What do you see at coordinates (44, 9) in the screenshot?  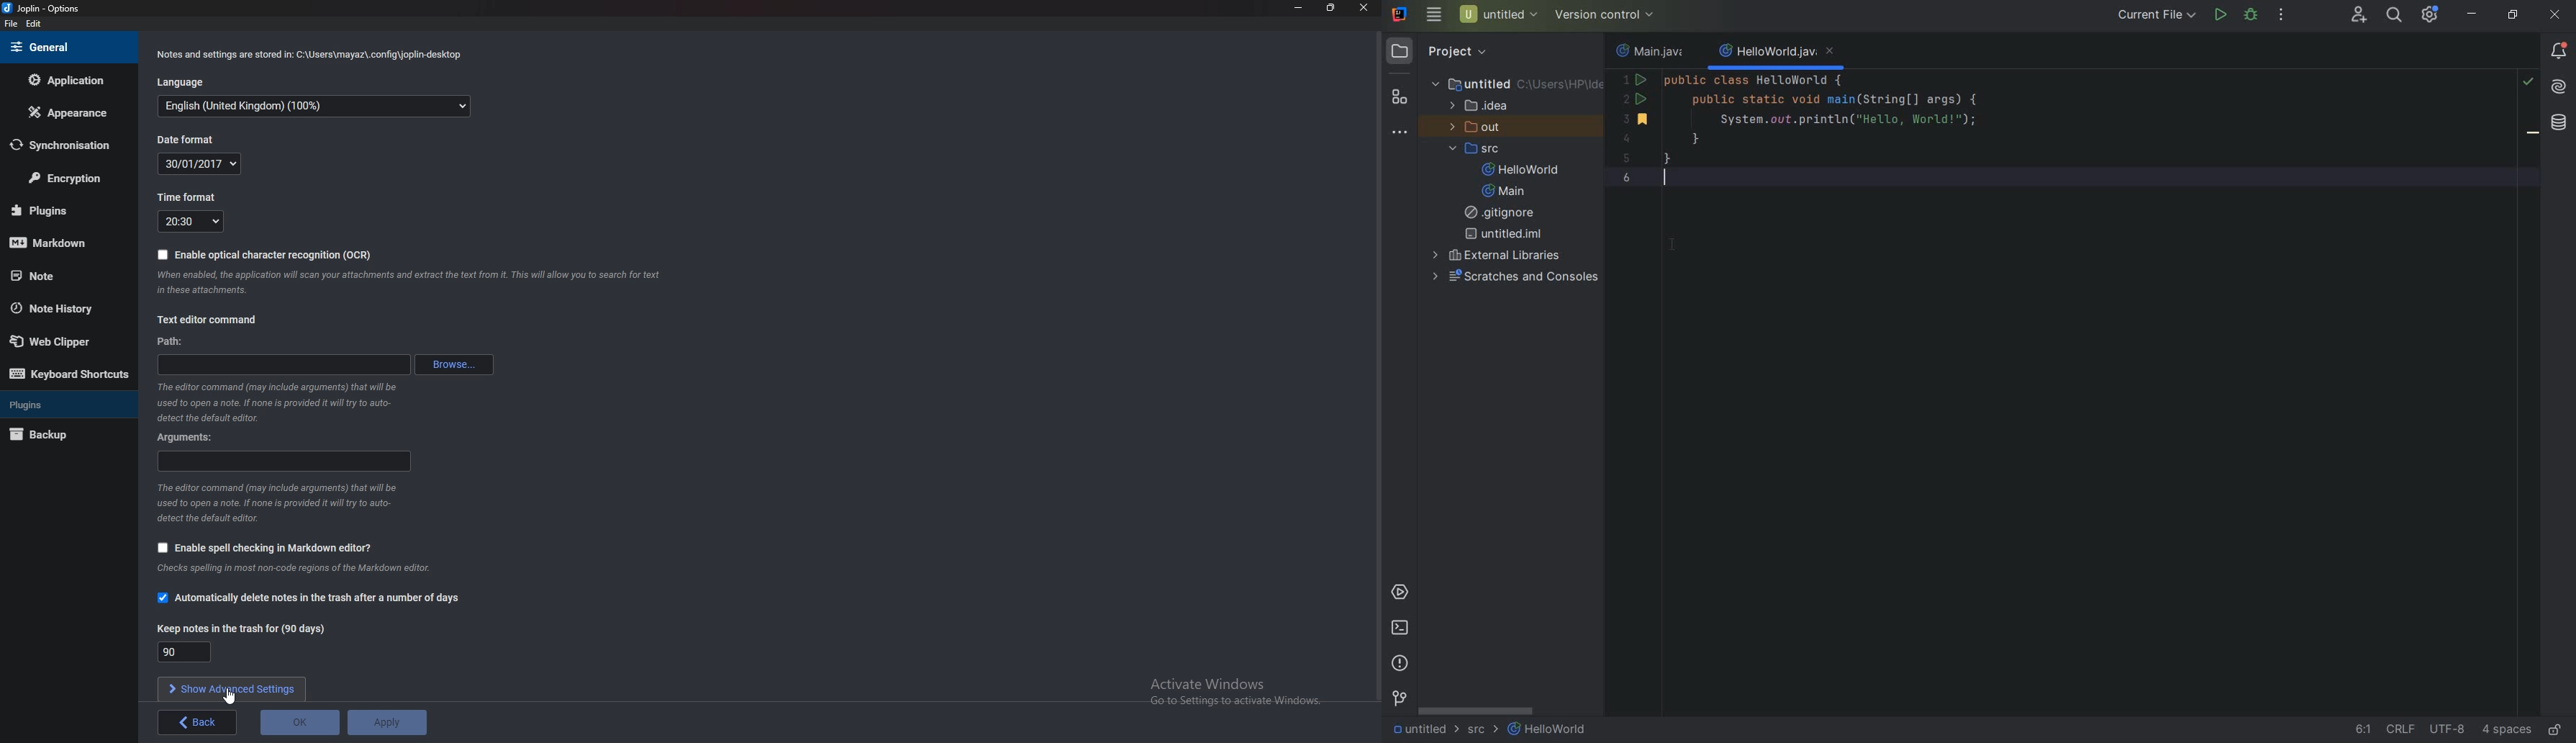 I see `joplin` at bounding box center [44, 9].